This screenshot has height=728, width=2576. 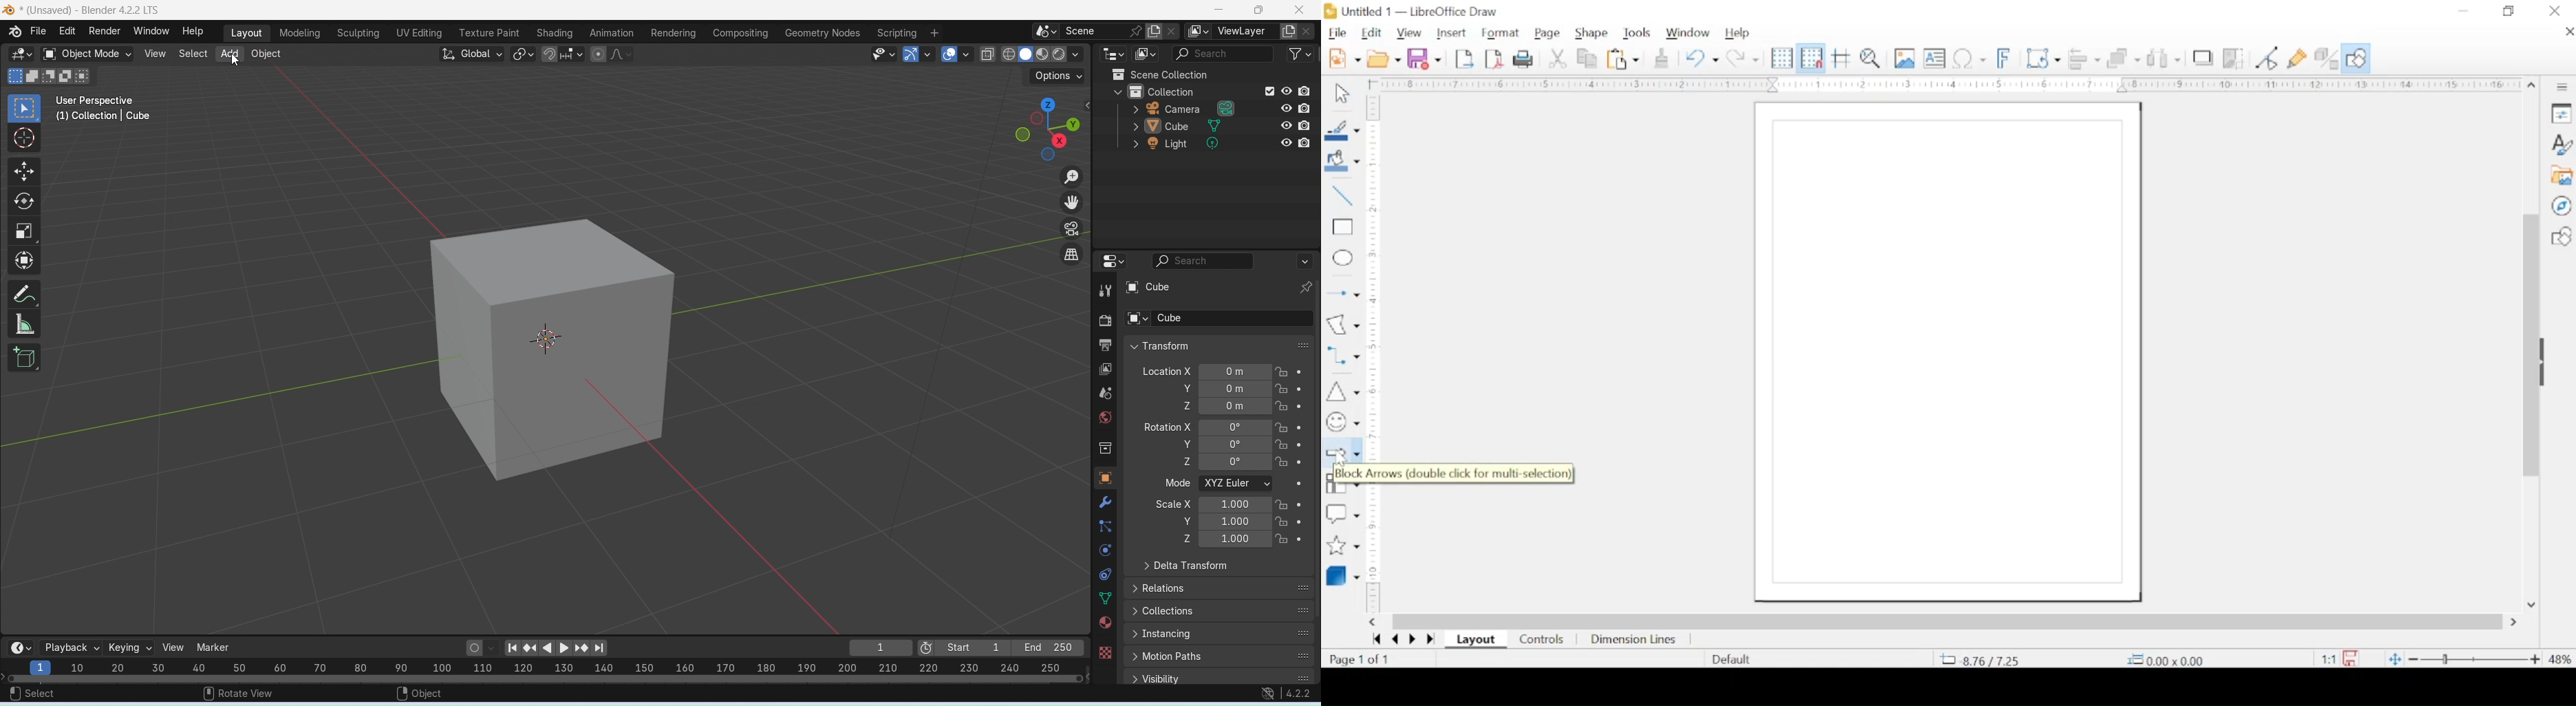 What do you see at coordinates (1871, 58) in the screenshot?
I see `pan and zoom` at bounding box center [1871, 58].